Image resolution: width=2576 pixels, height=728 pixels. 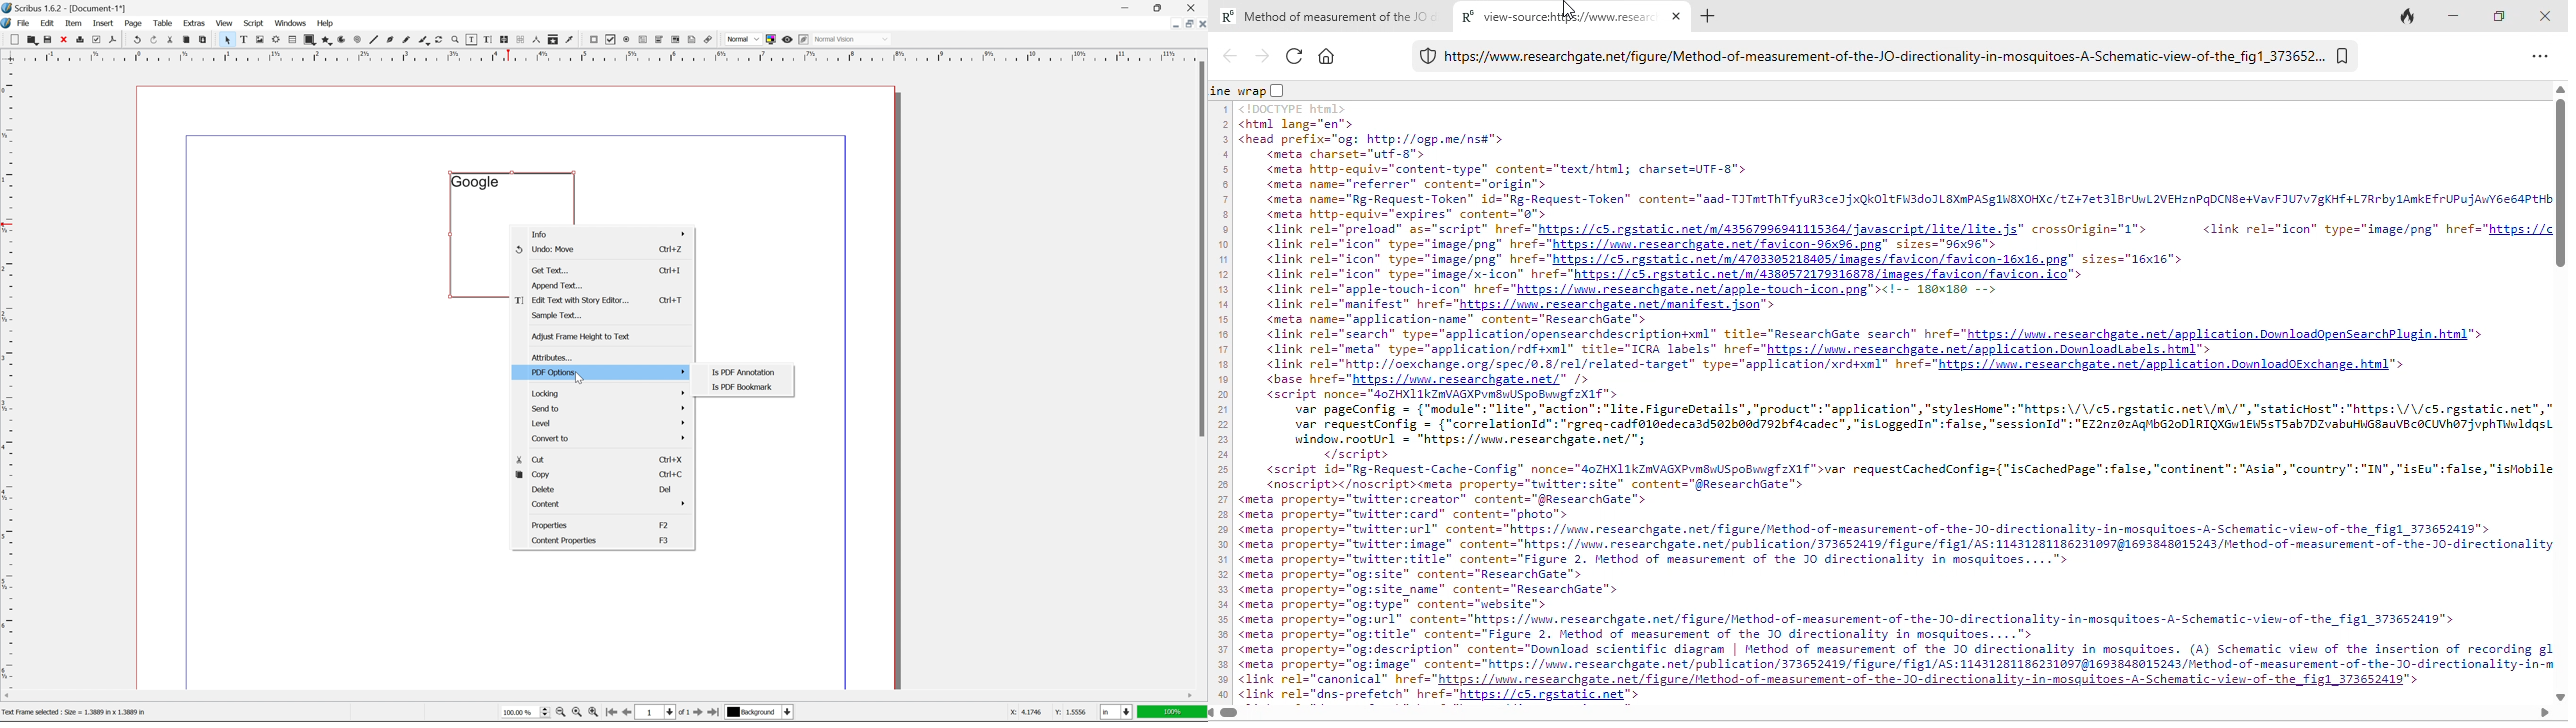 I want to click on pdf checkbox, so click(x=608, y=41).